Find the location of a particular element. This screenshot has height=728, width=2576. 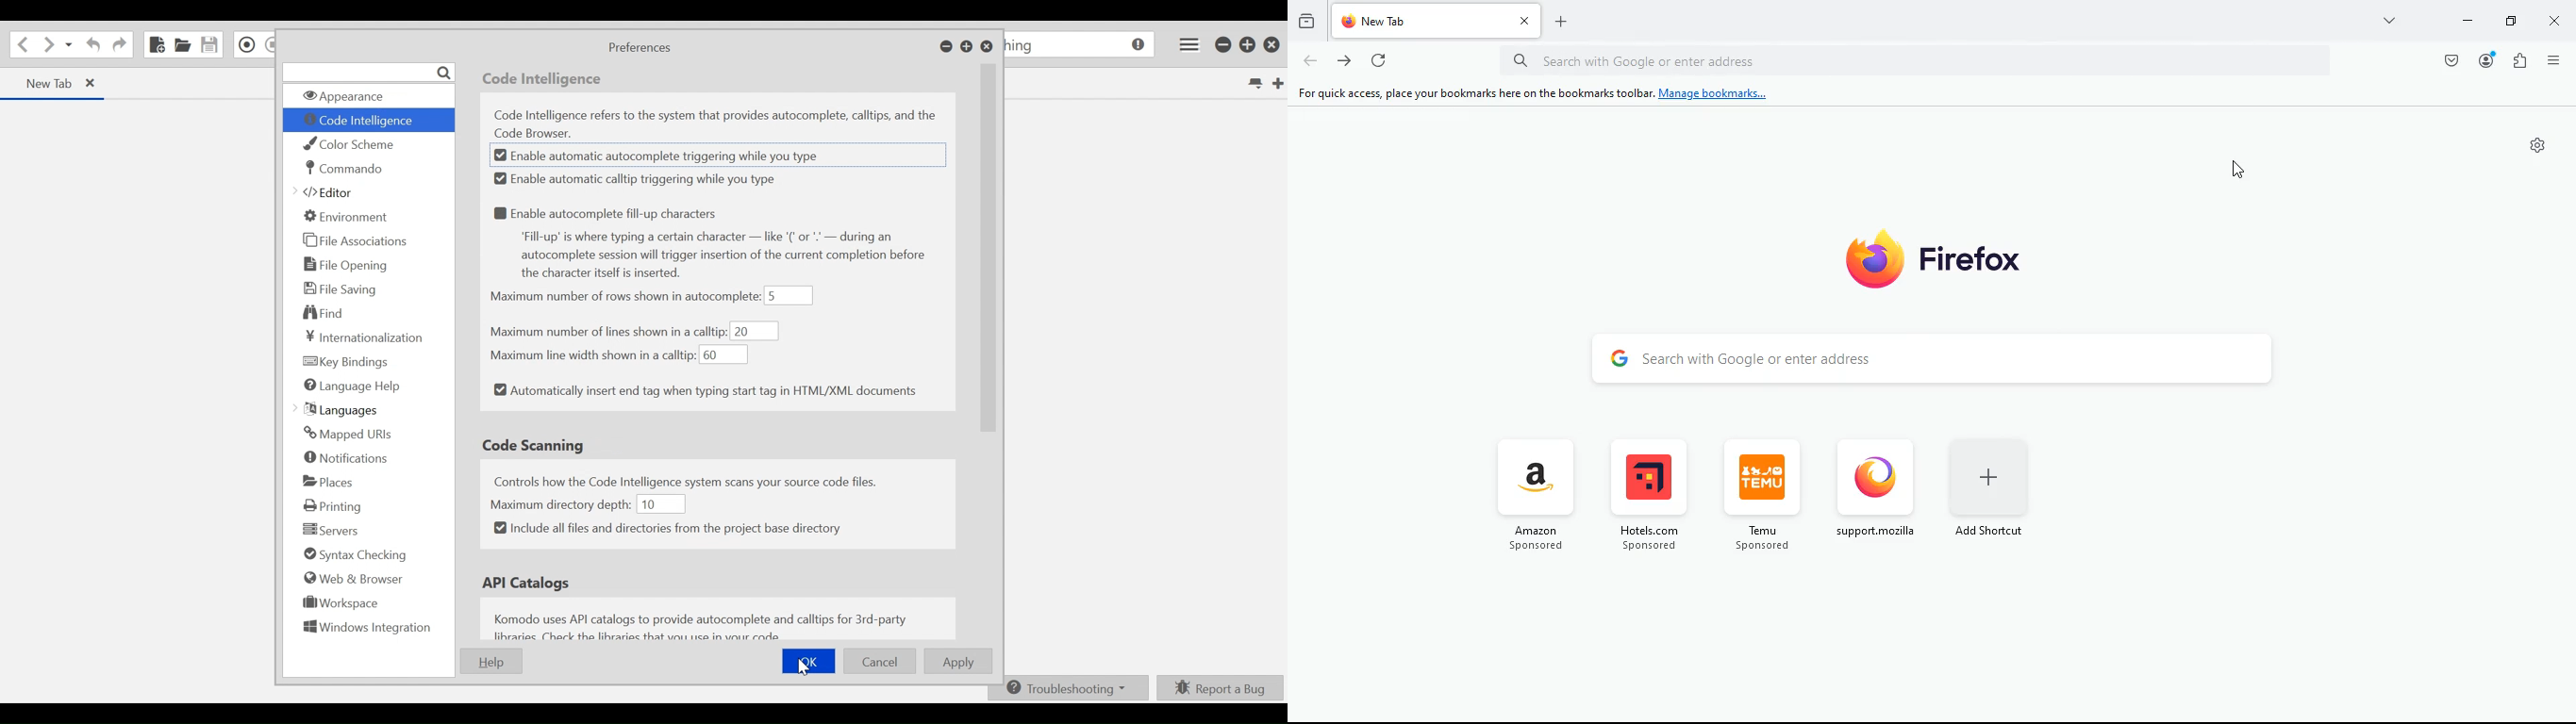

cursor is located at coordinates (2240, 170).